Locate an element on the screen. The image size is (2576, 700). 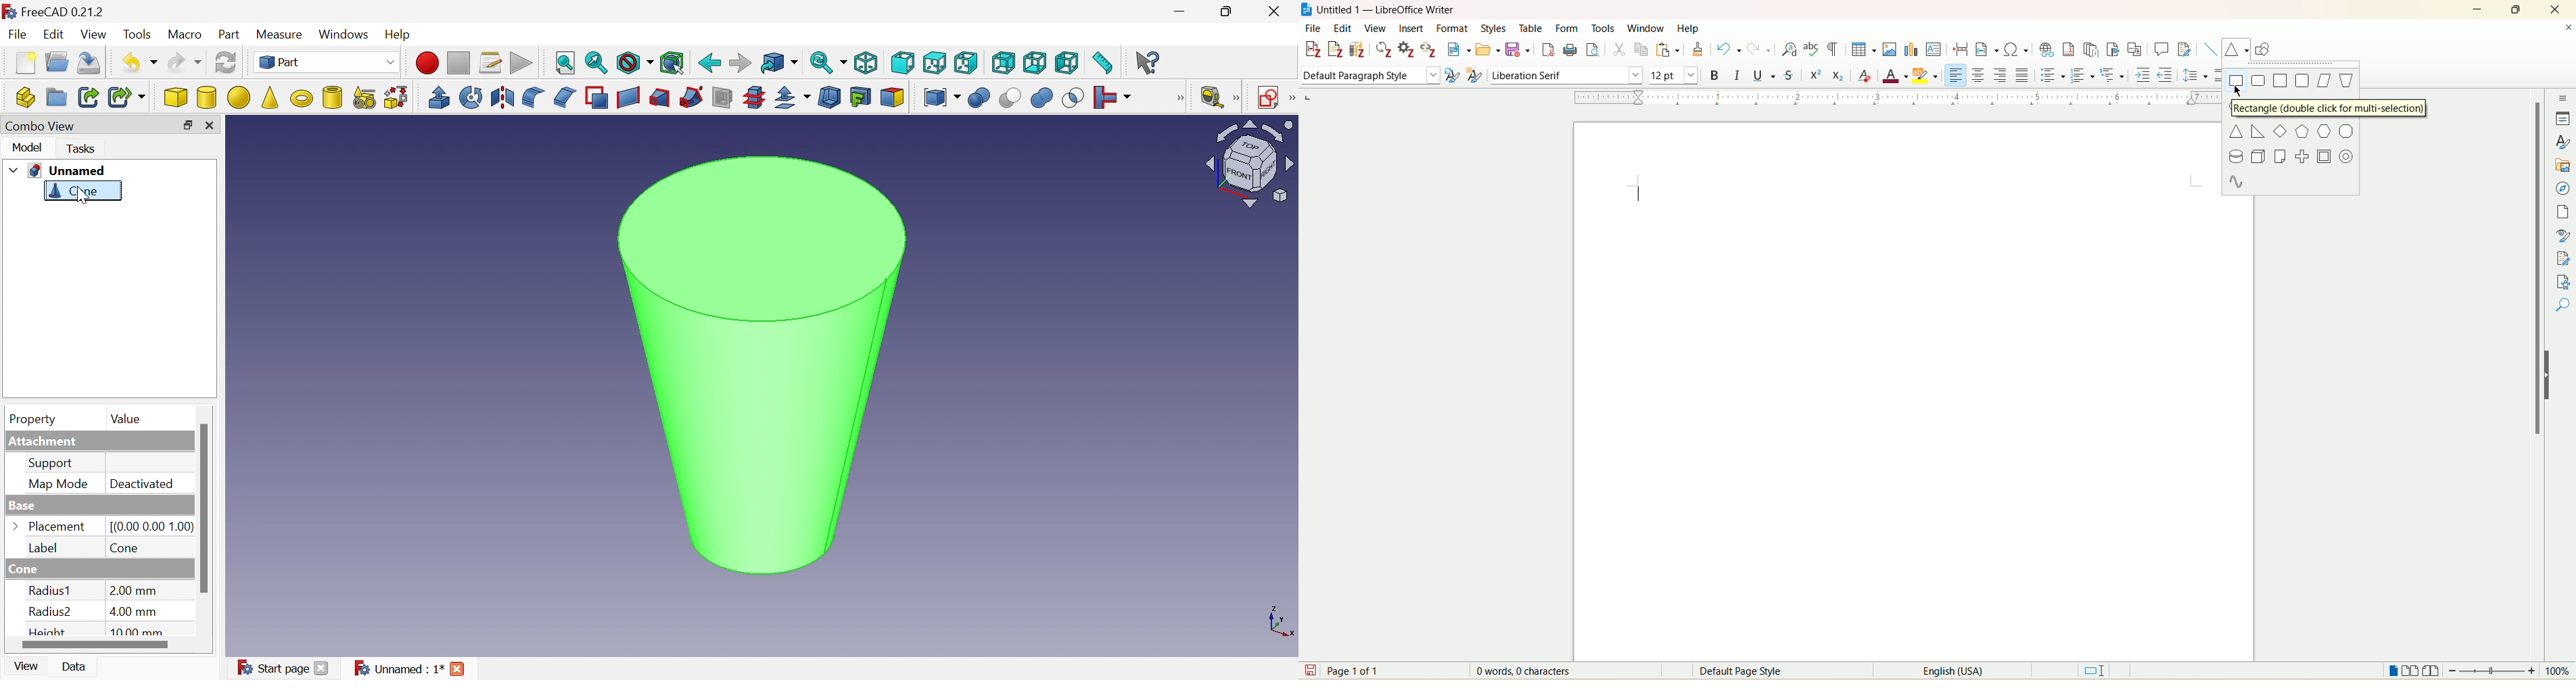
Fit all is located at coordinates (563, 64).